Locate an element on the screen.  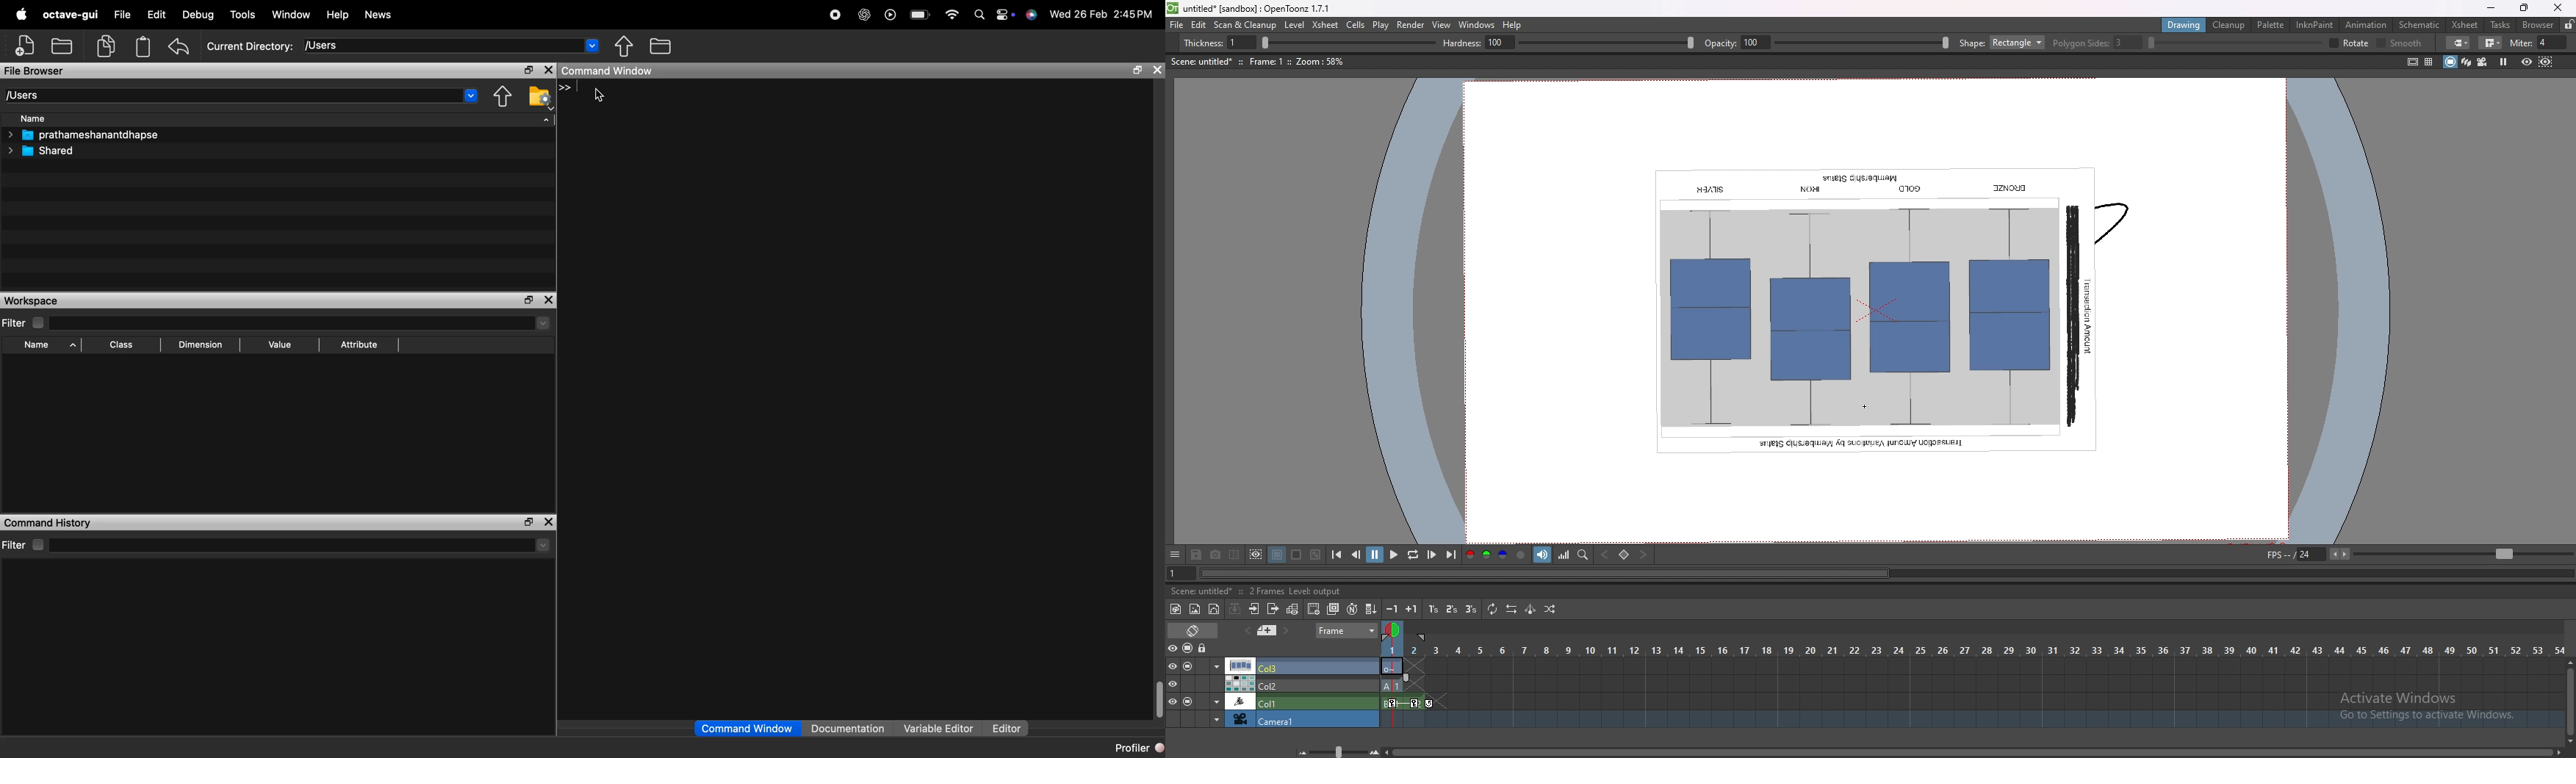
windows is located at coordinates (1476, 25).